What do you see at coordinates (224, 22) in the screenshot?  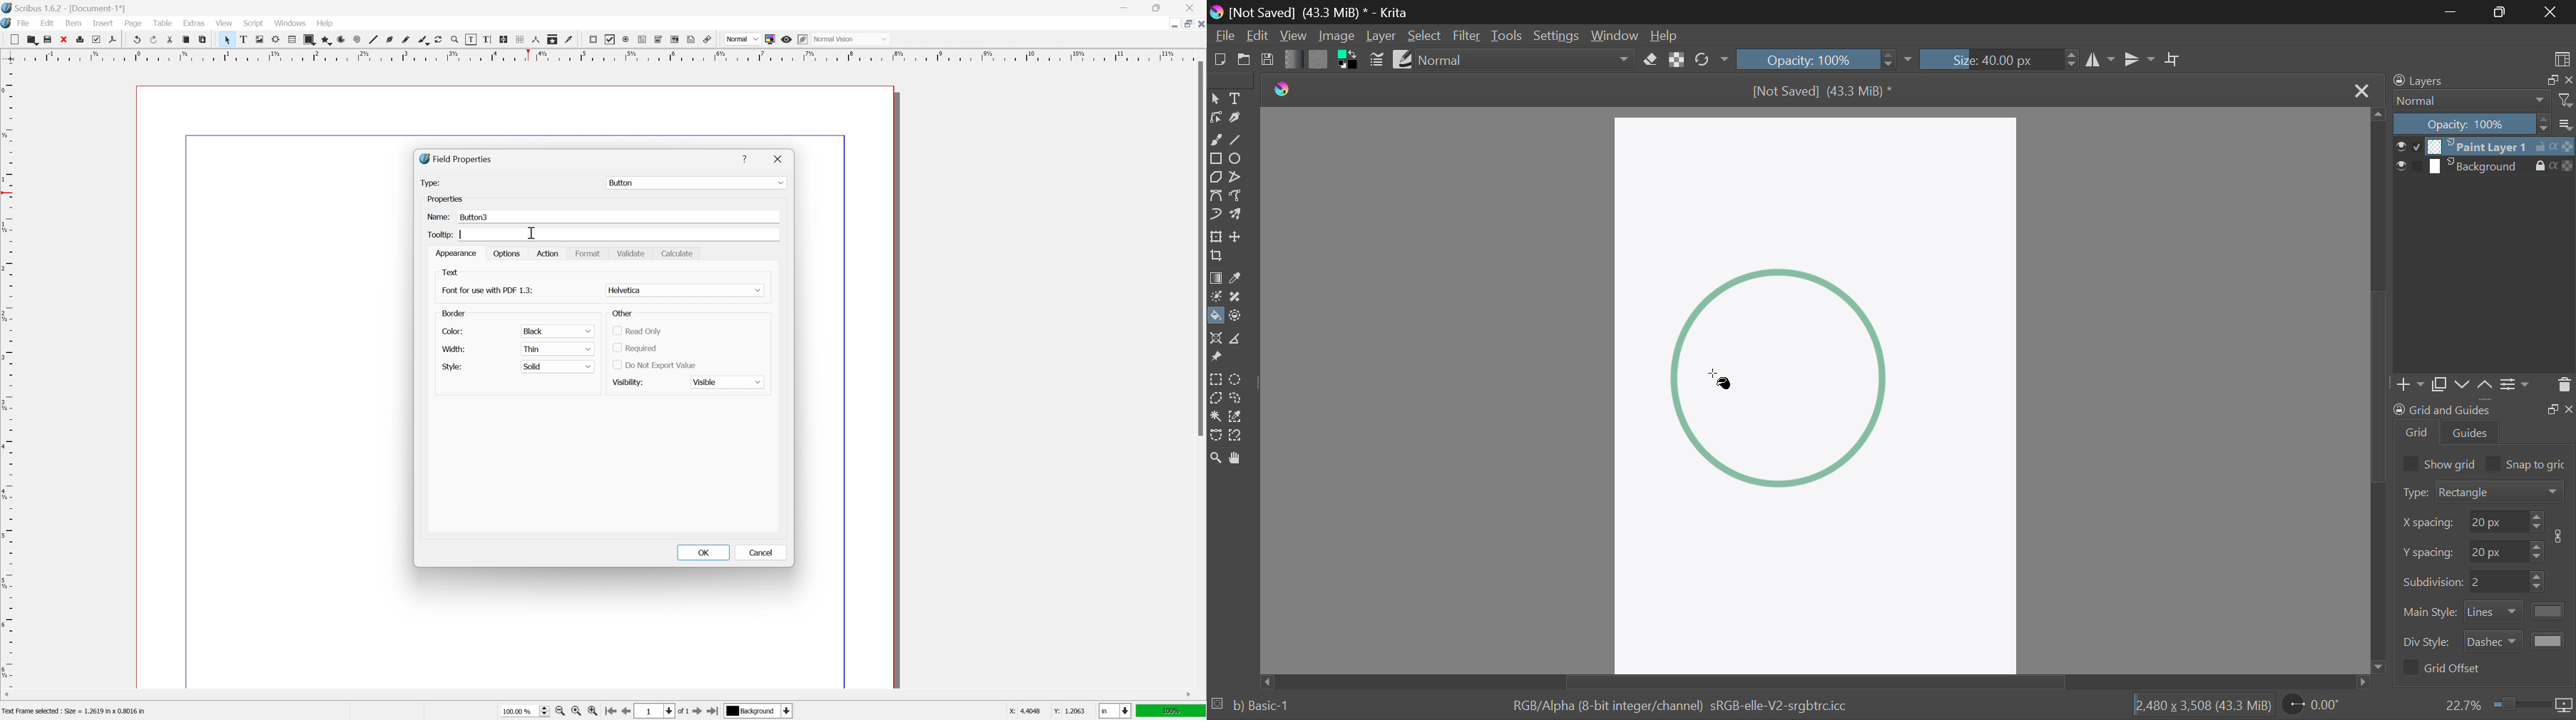 I see `view` at bounding box center [224, 22].